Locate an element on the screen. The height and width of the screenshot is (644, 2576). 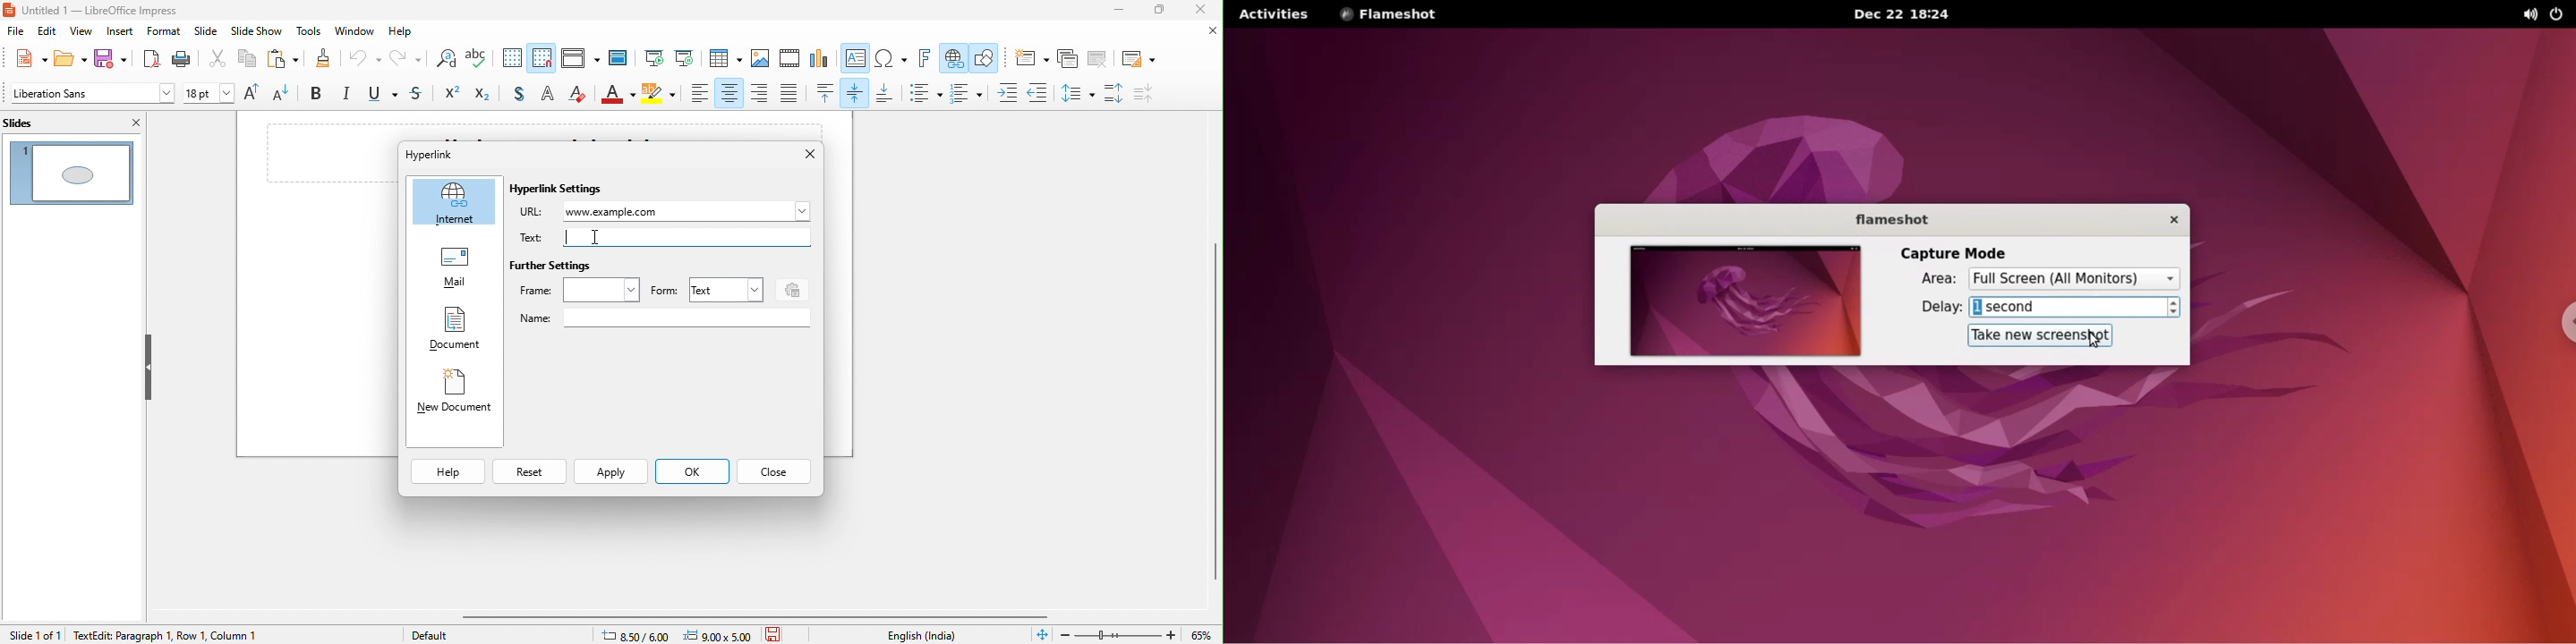
save the document is located at coordinates (779, 633).